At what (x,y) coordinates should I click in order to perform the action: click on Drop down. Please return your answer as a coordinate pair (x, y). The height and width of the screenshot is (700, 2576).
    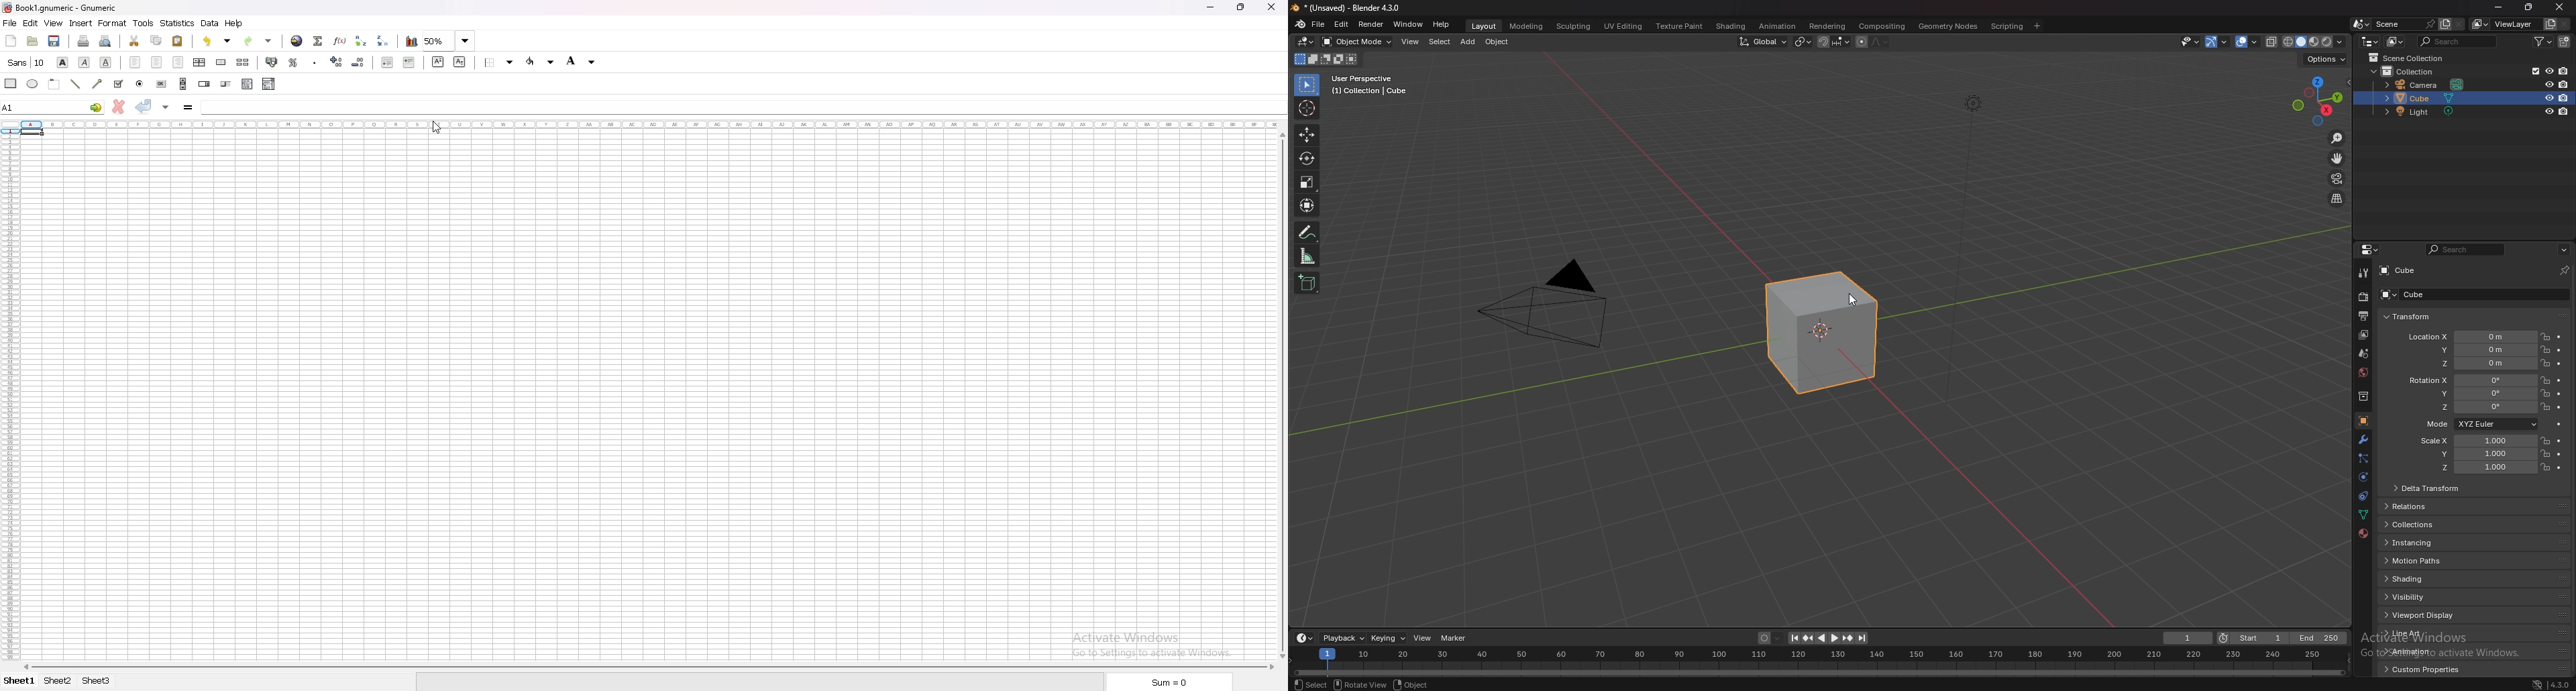
    Looking at the image, I should click on (590, 61).